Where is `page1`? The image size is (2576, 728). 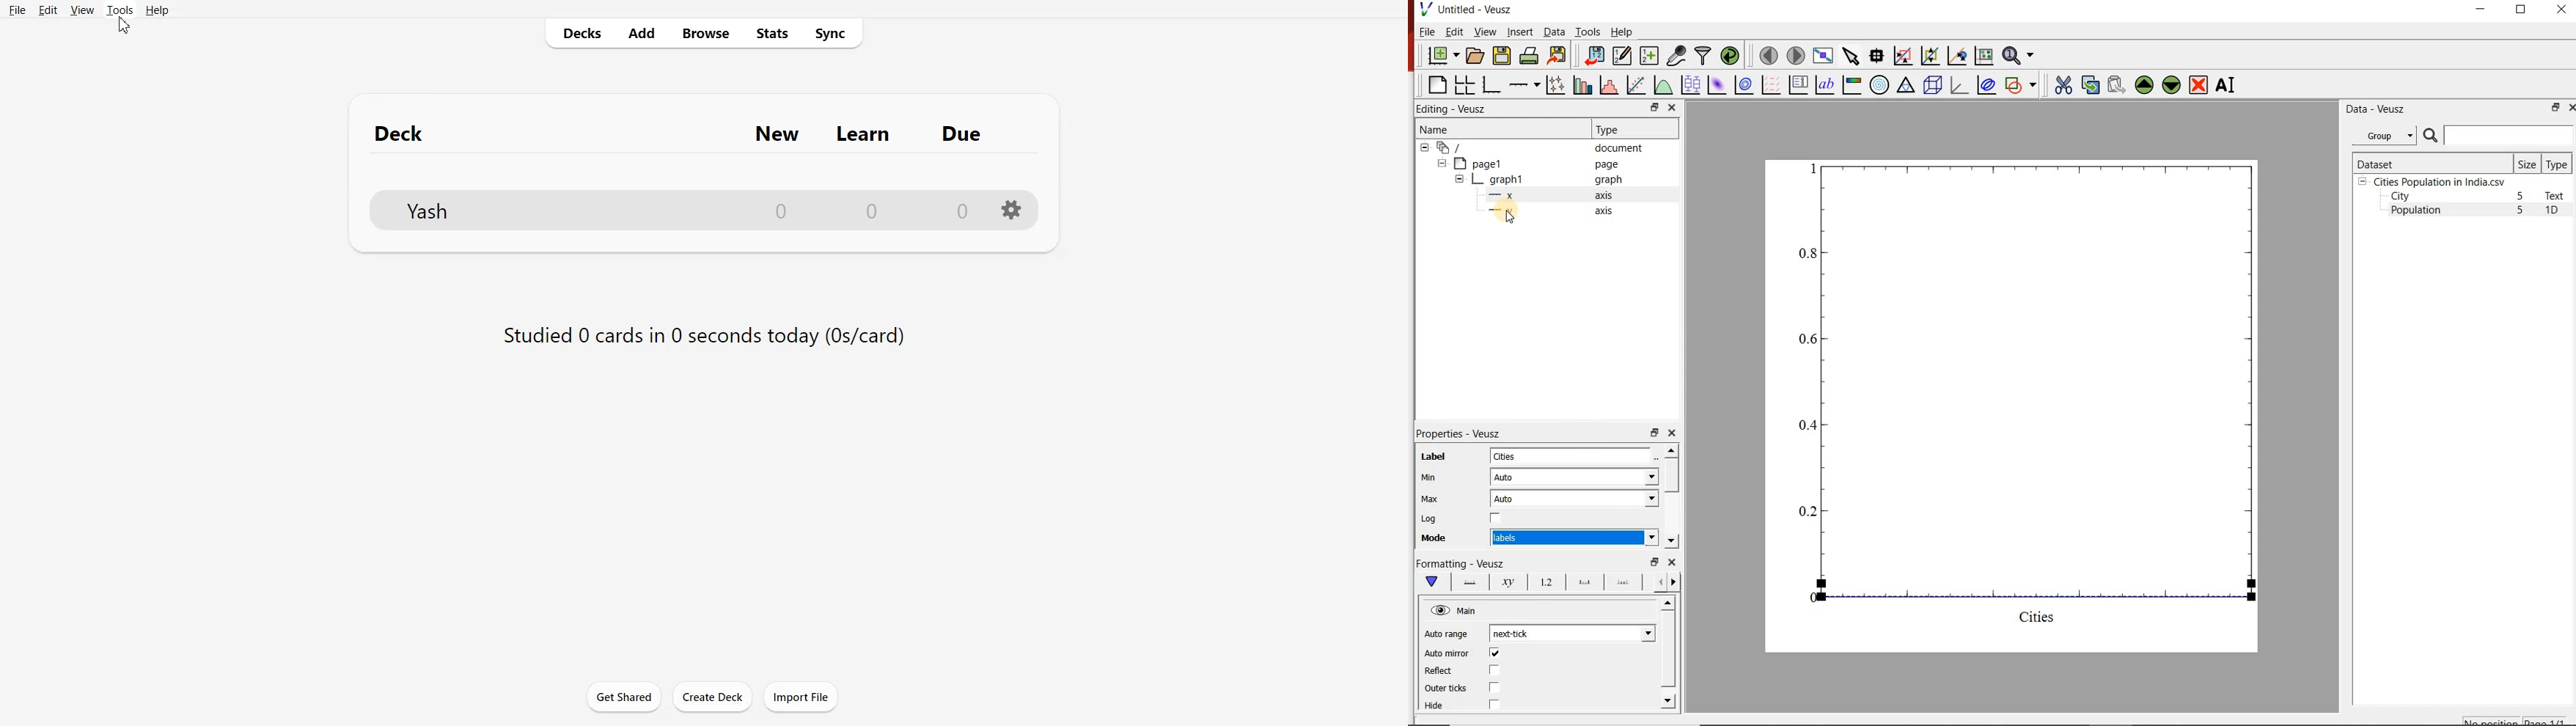
page1 is located at coordinates (1532, 163).